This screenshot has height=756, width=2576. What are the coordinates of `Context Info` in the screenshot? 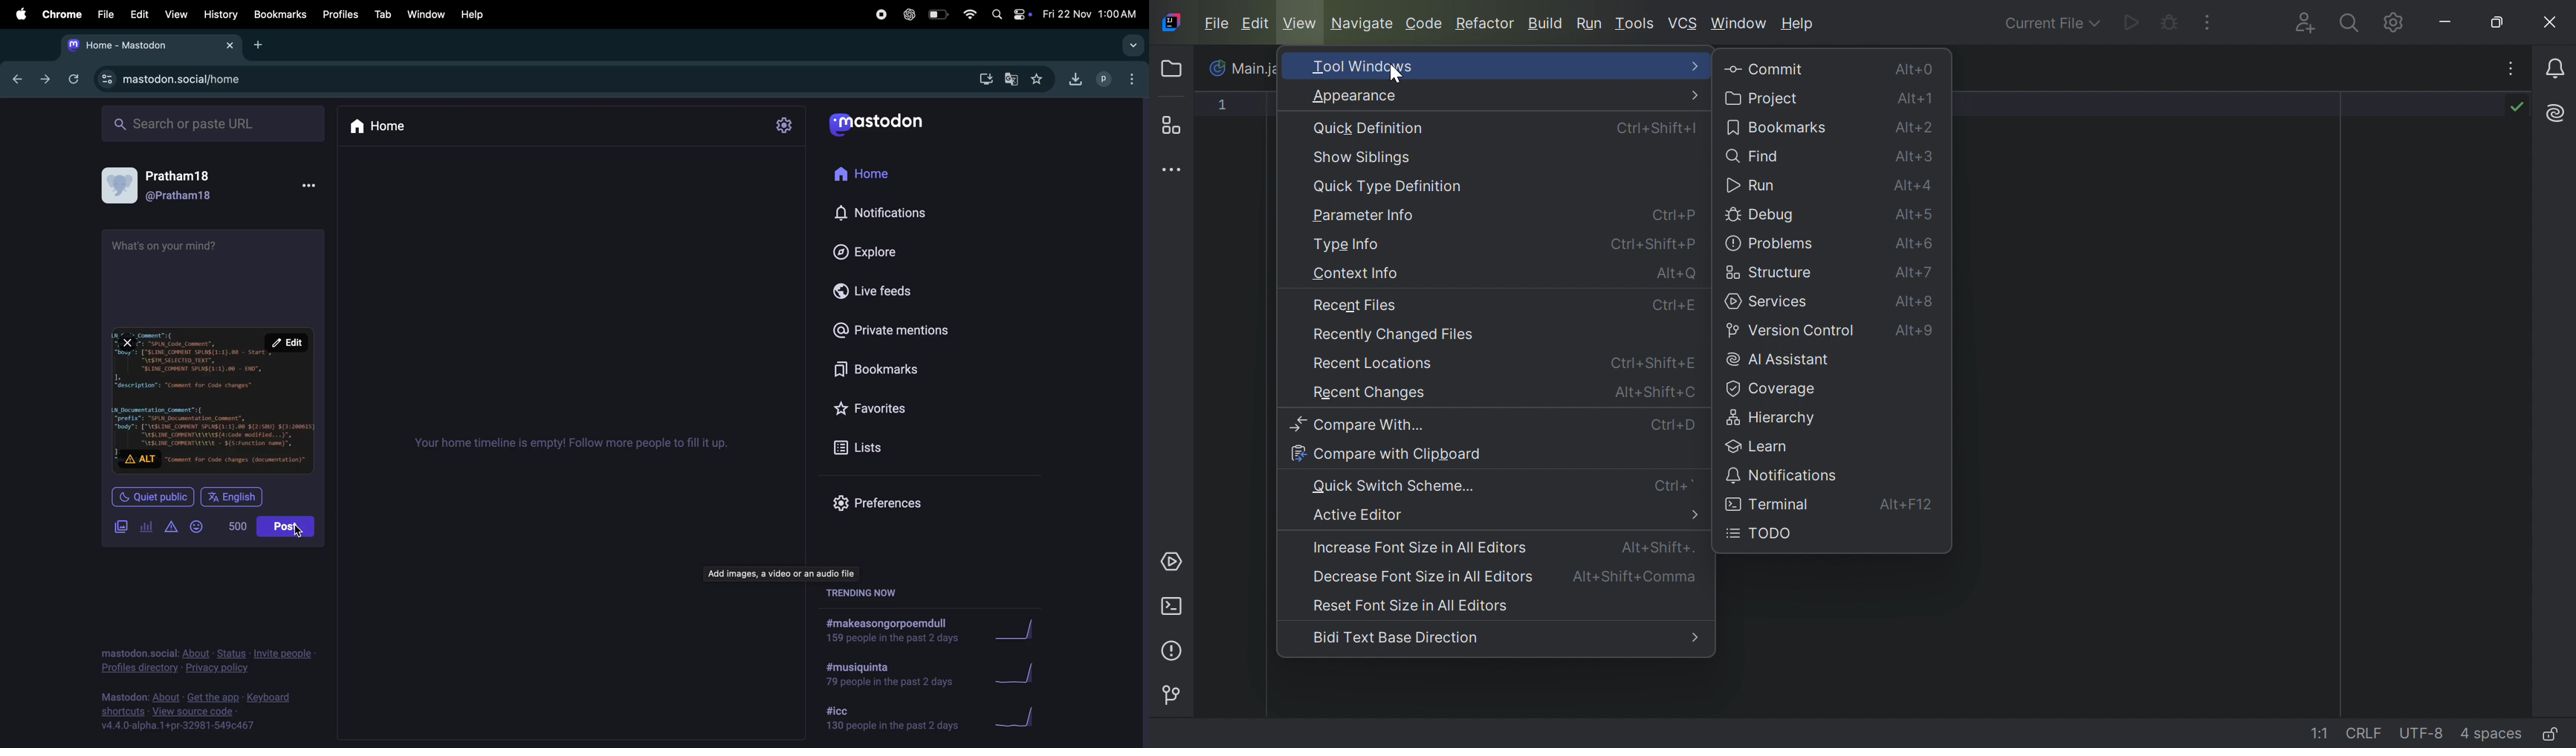 It's located at (1355, 275).